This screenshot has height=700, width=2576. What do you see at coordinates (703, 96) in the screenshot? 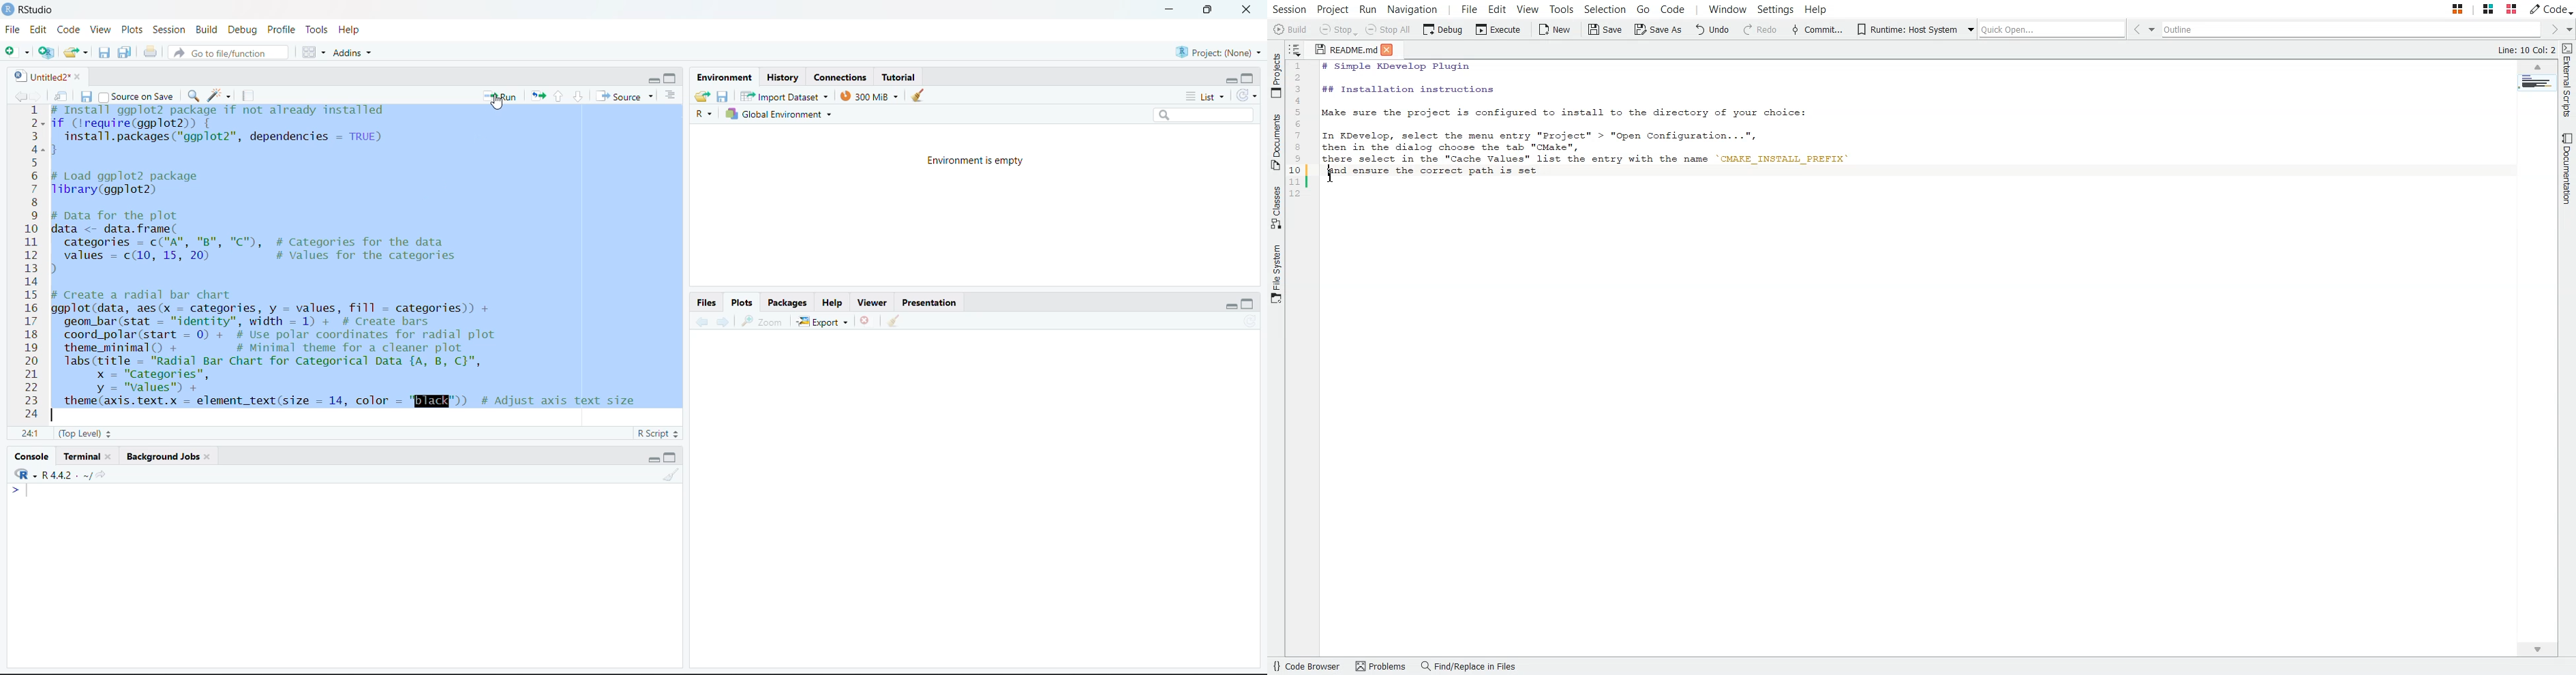
I see `load workspace` at bounding box center [703, 96].